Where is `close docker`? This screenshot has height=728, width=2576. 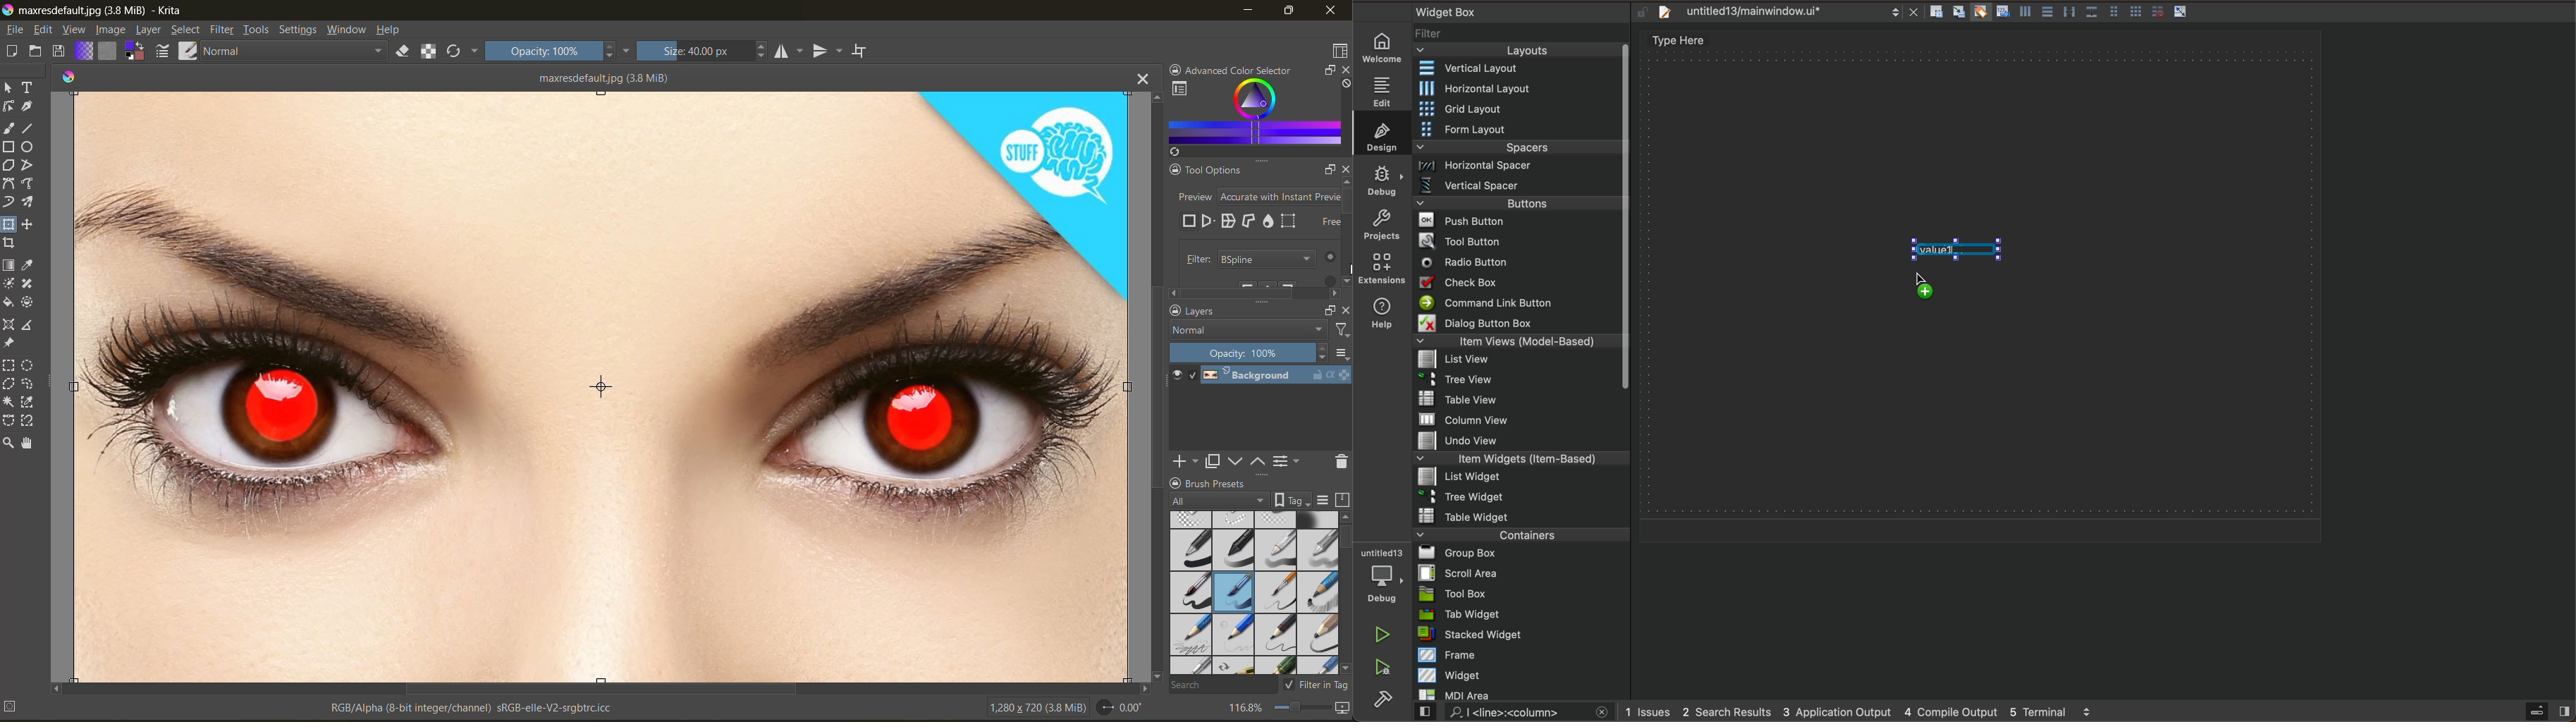 close docker is located at coordinates (1344, 72).